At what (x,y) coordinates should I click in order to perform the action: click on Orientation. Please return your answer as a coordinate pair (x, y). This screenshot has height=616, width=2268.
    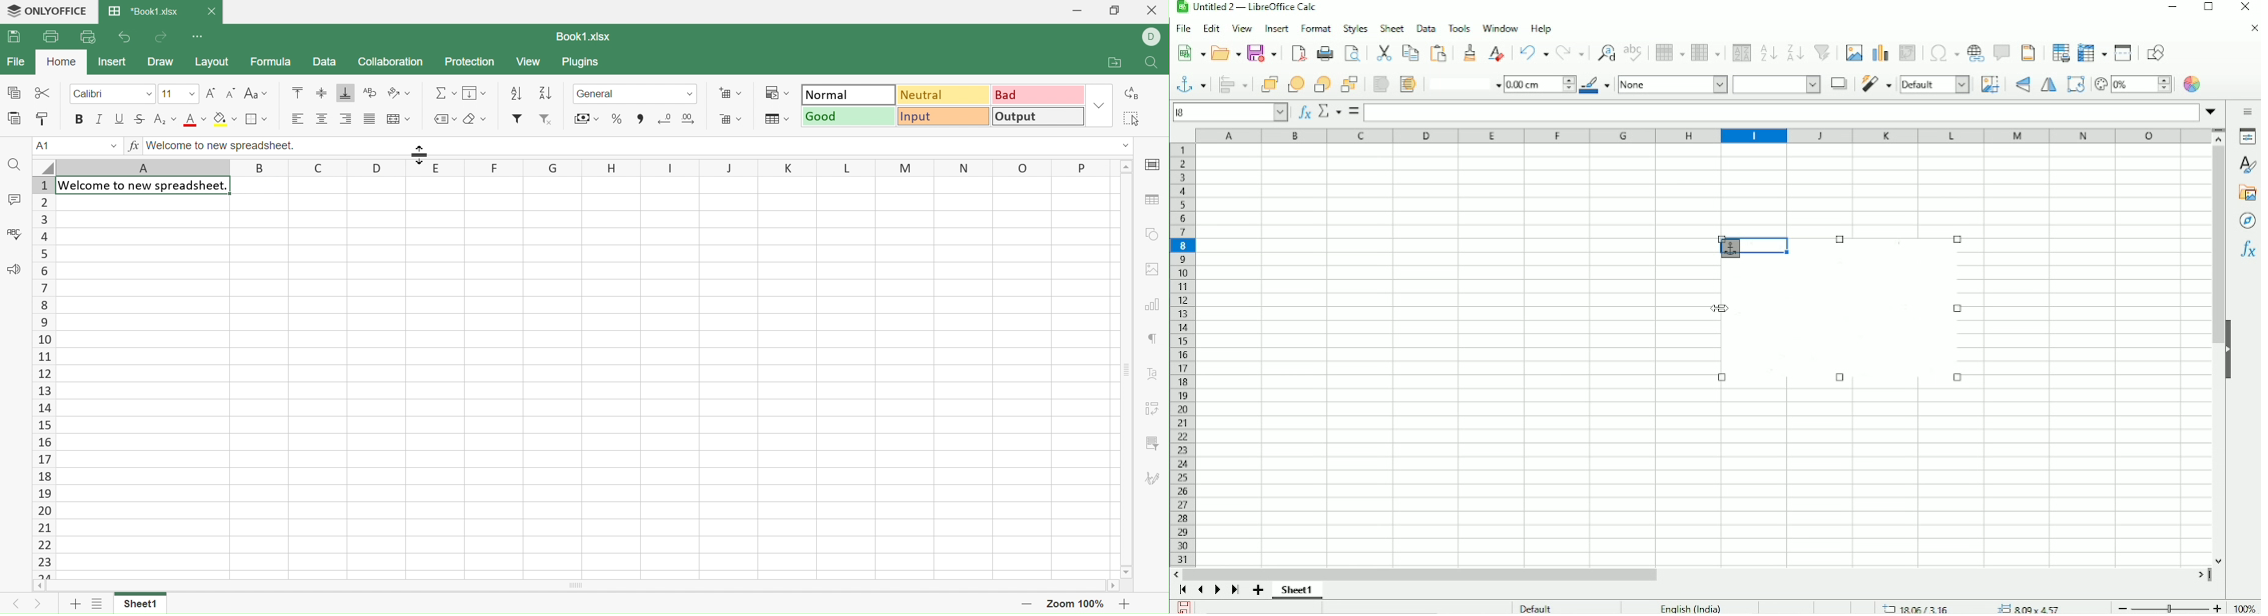
    Looking at the image, I should click on (400, 93).